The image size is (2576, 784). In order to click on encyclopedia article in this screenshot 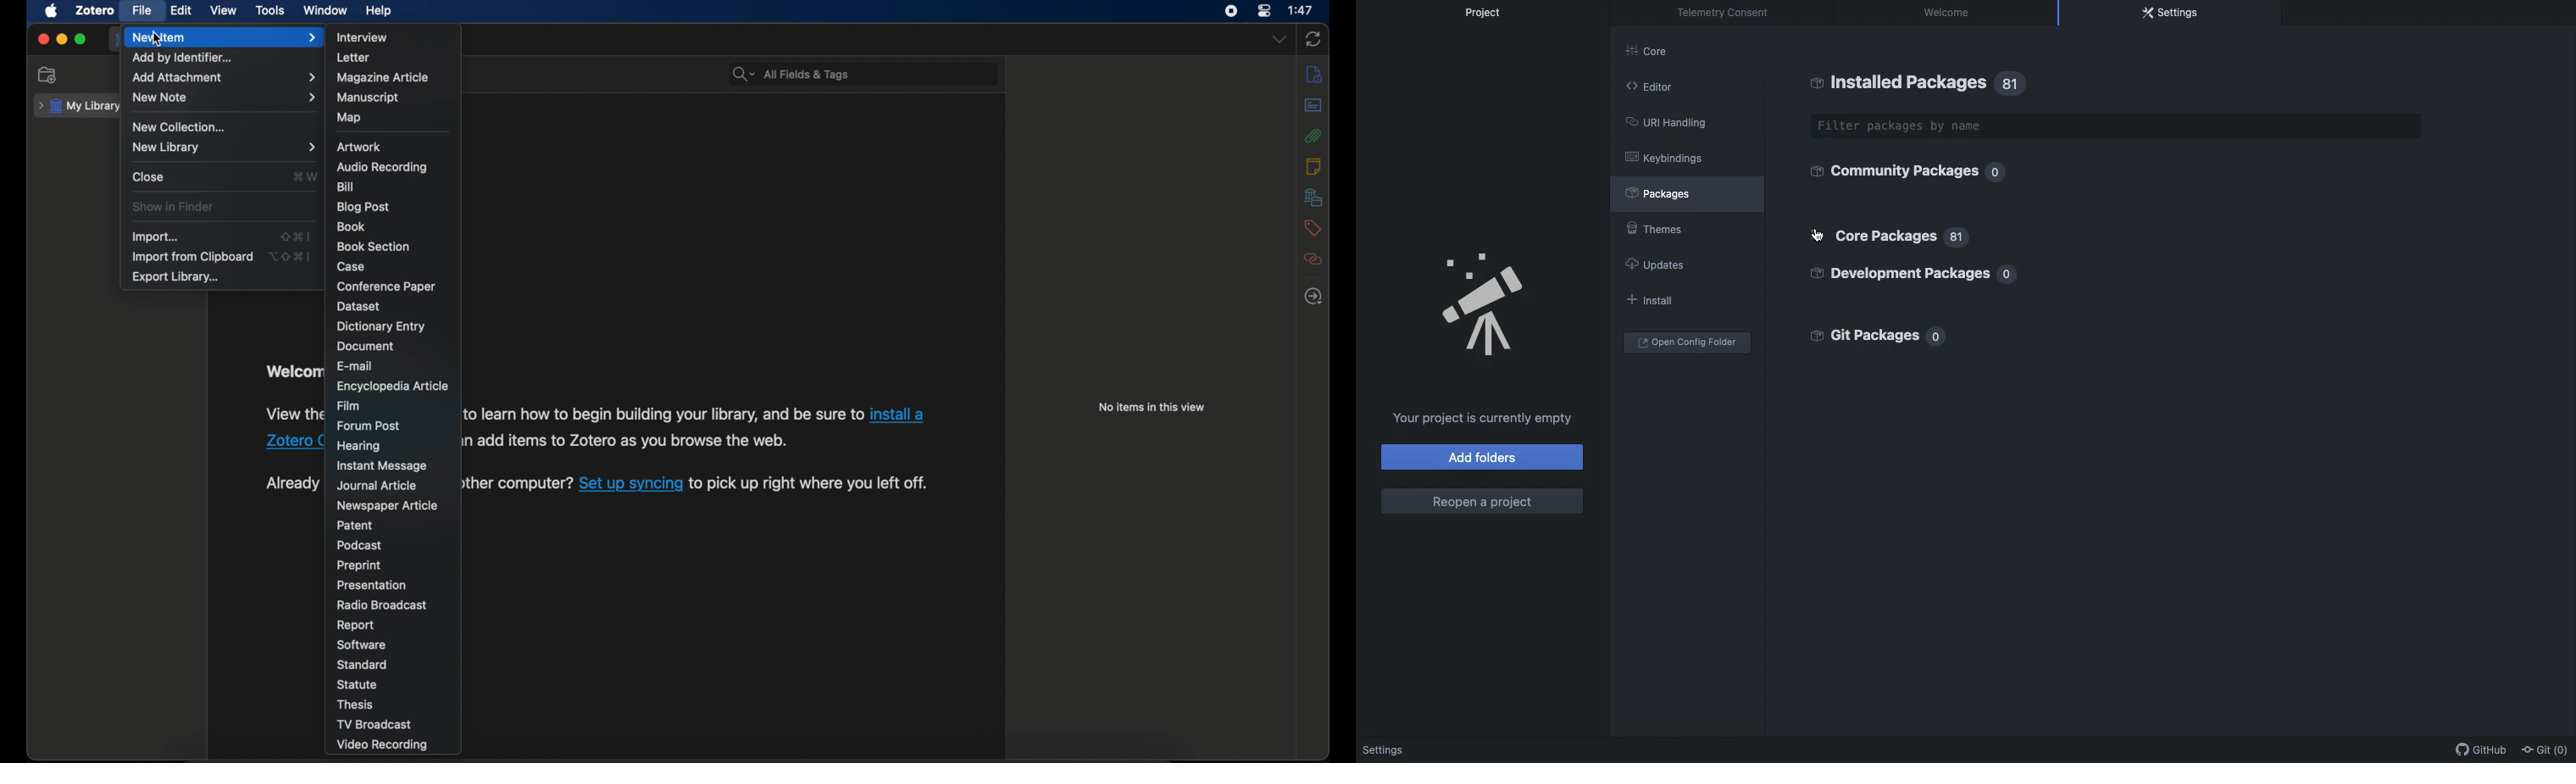, I will do `click(390, 386)`.